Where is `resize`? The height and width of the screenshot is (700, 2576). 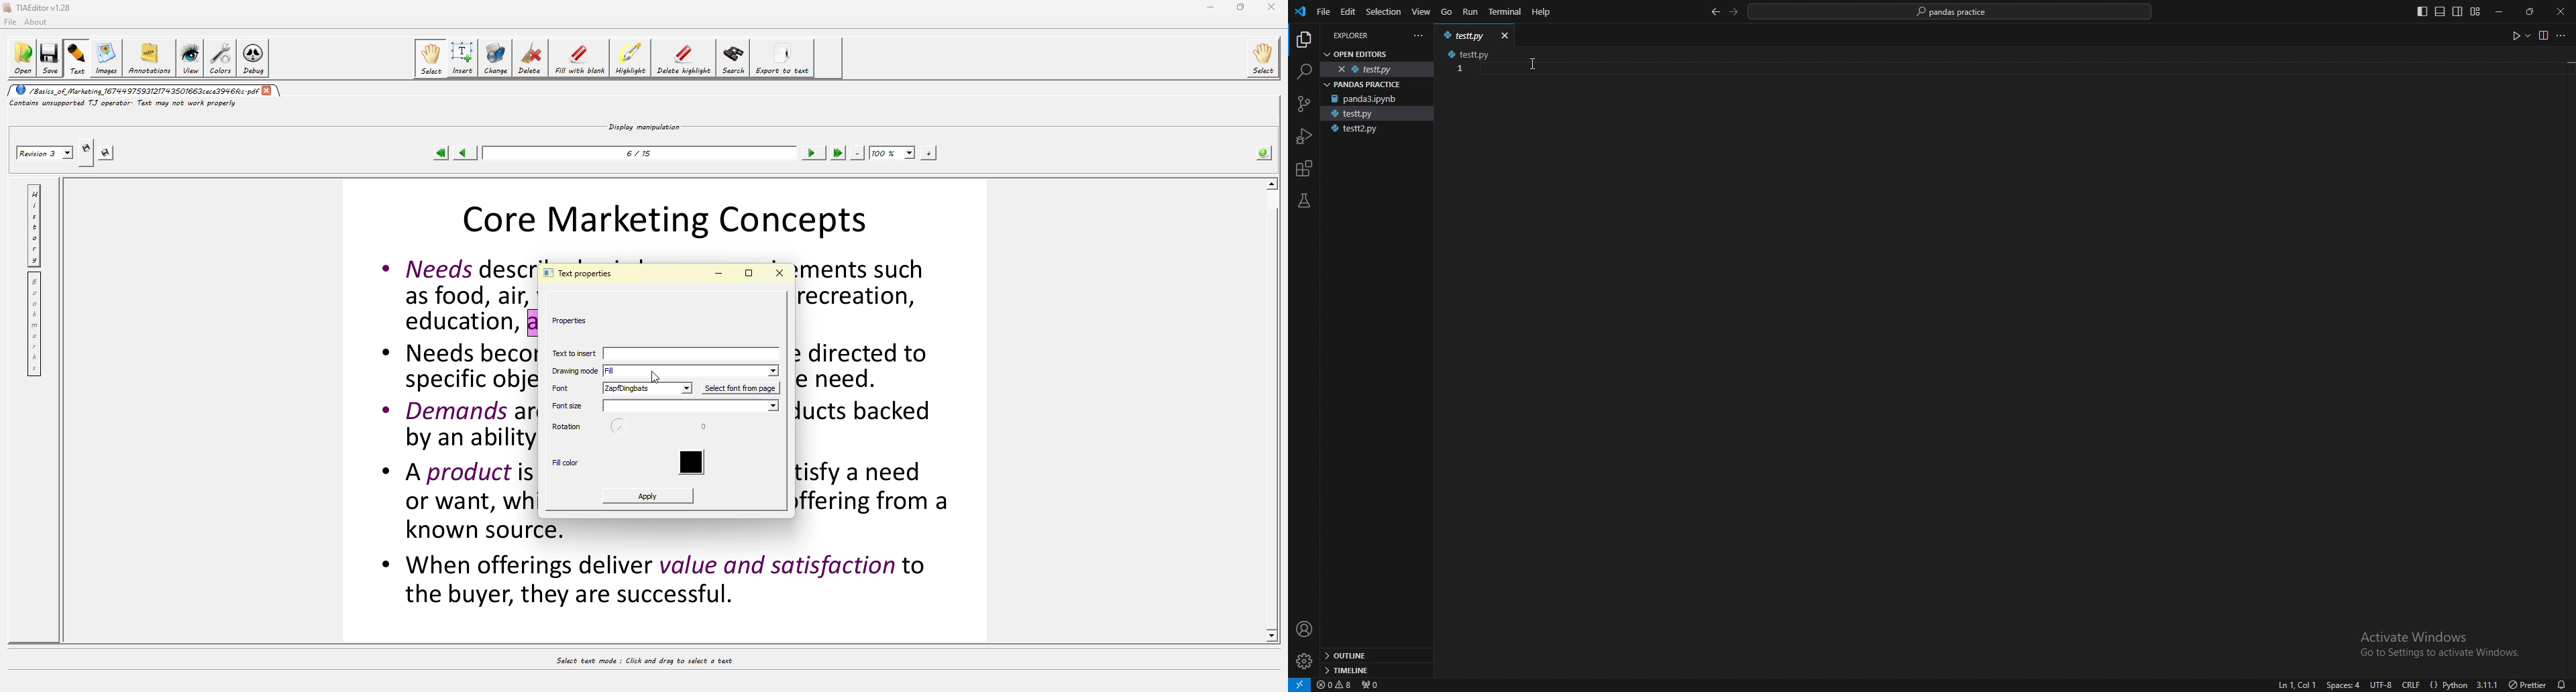 resize is located at coordinates (2532, 11).